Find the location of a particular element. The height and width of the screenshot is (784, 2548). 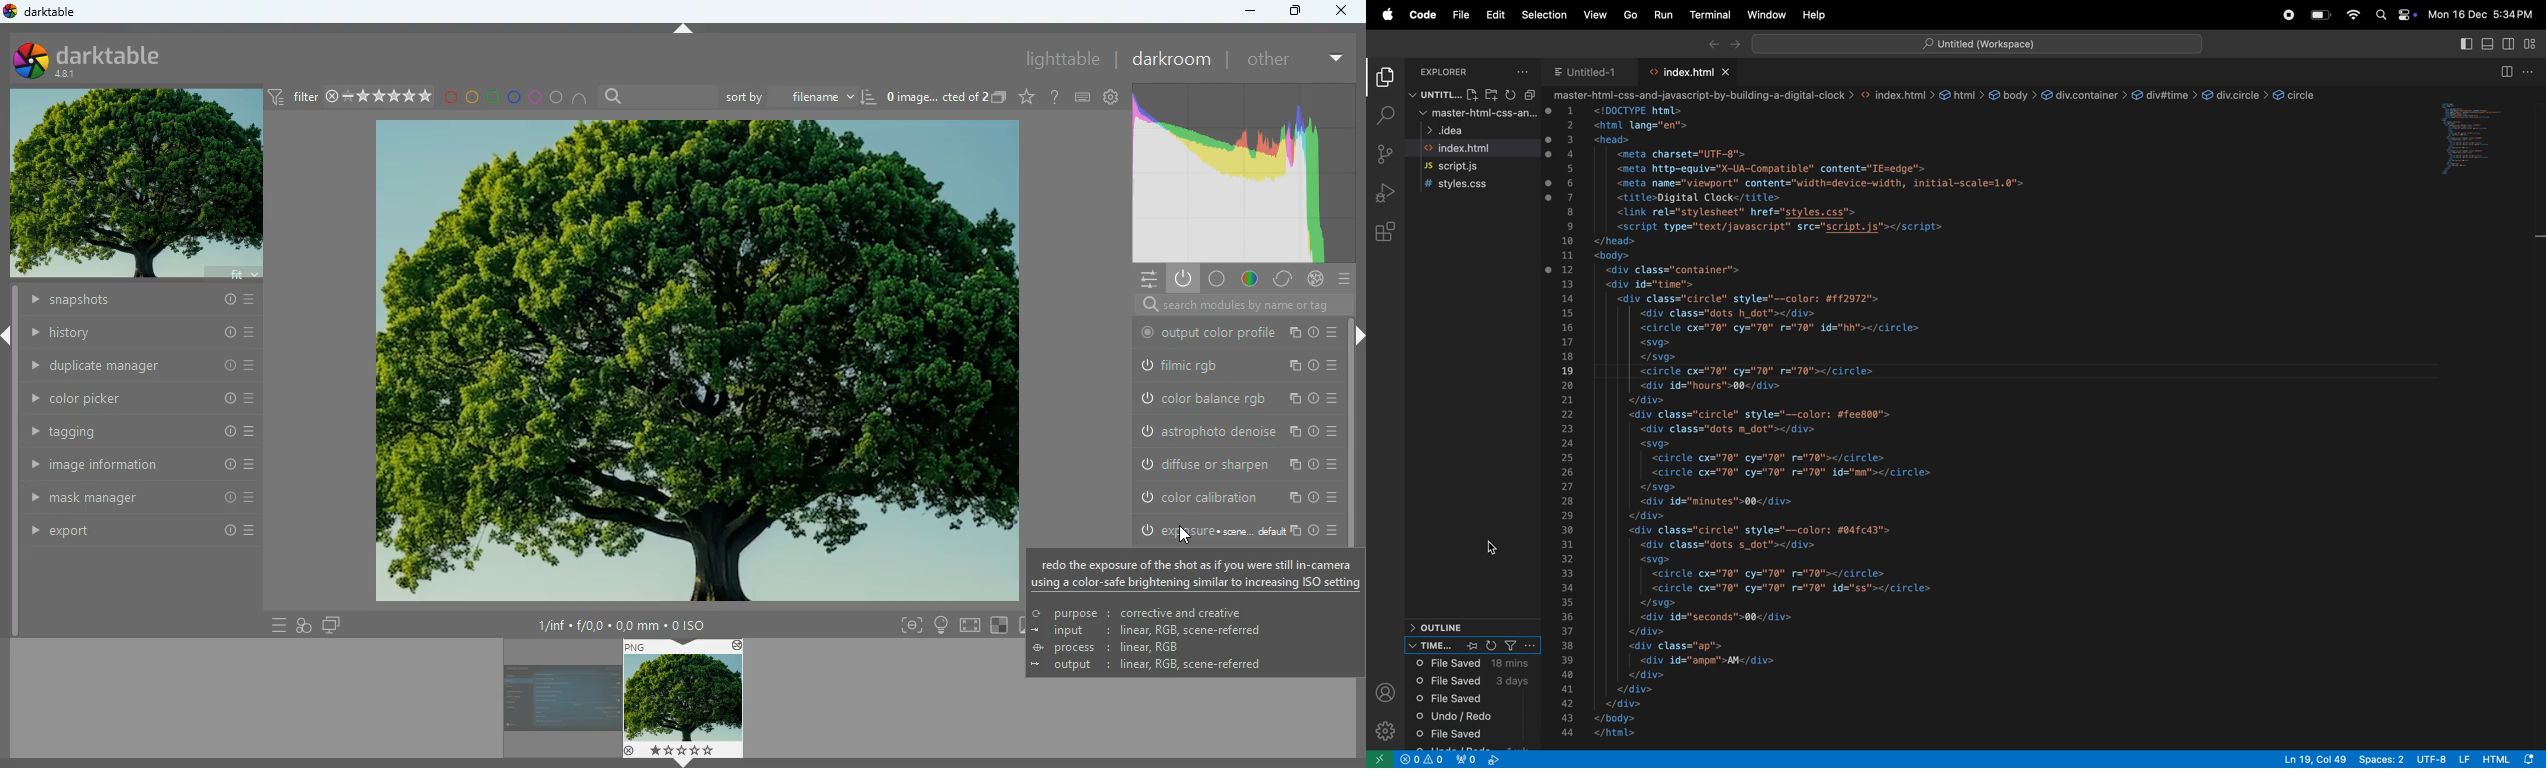

screens is located at coordinates (333, 623).